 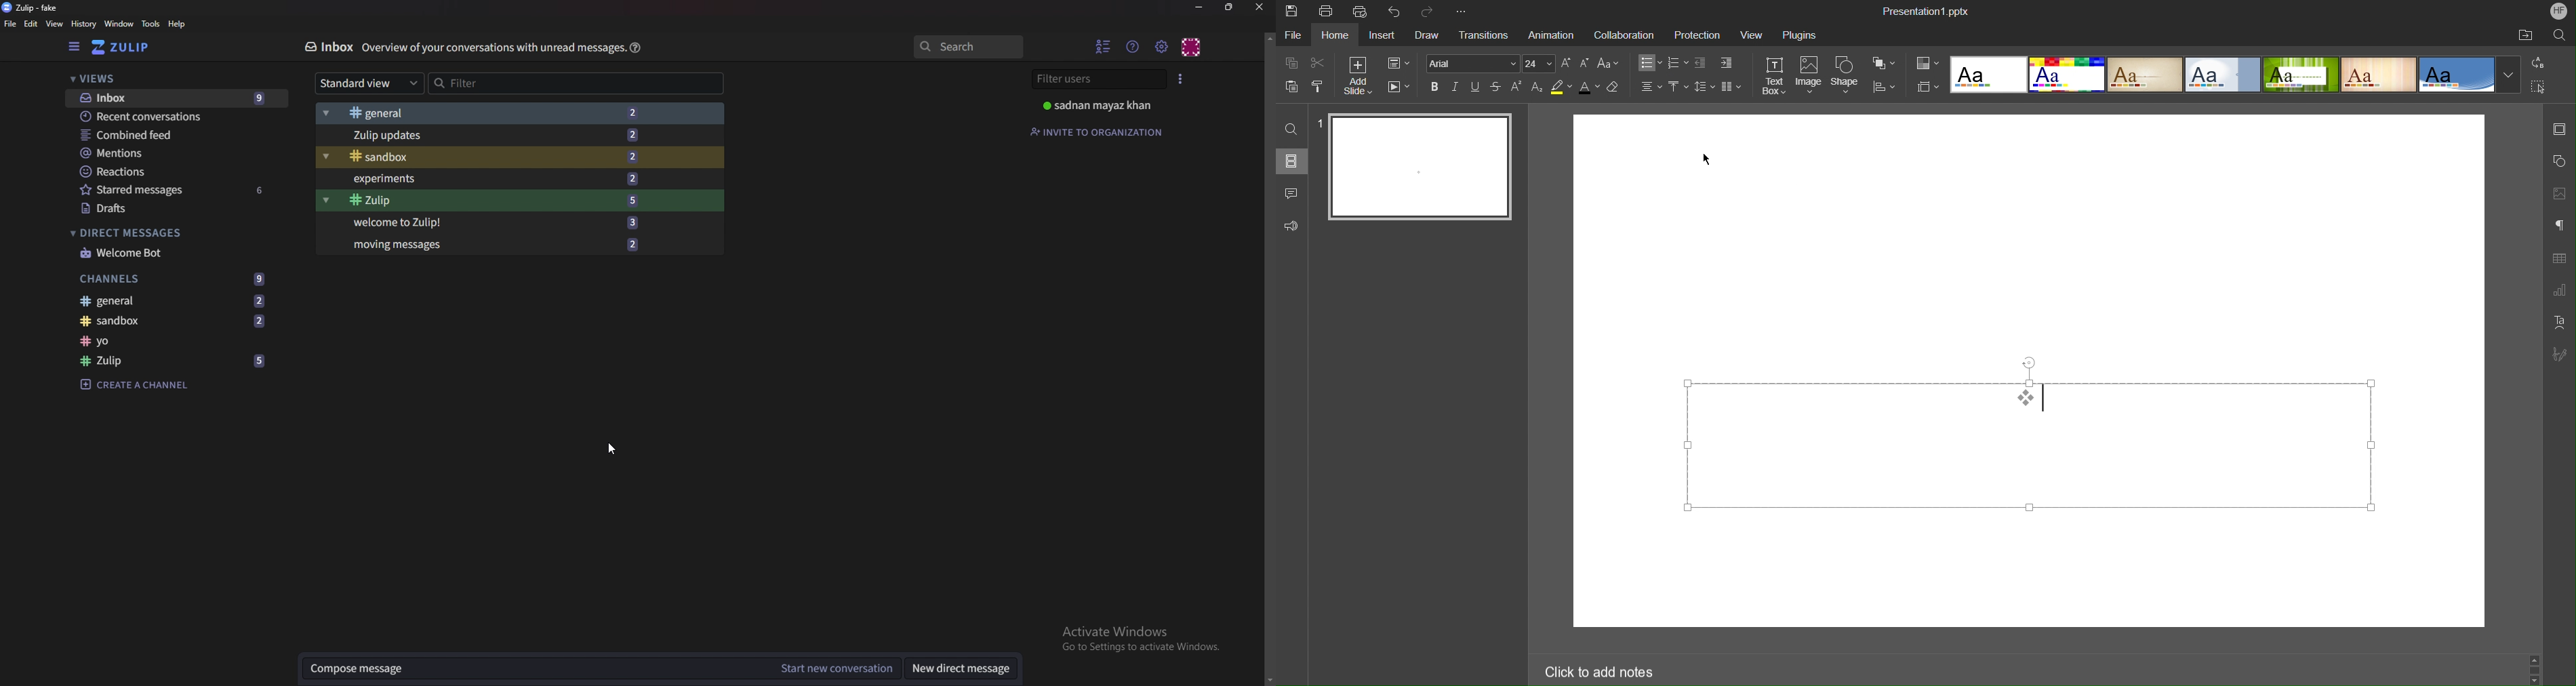 I want to click on Personal menu, so click(x=1191, y=47).